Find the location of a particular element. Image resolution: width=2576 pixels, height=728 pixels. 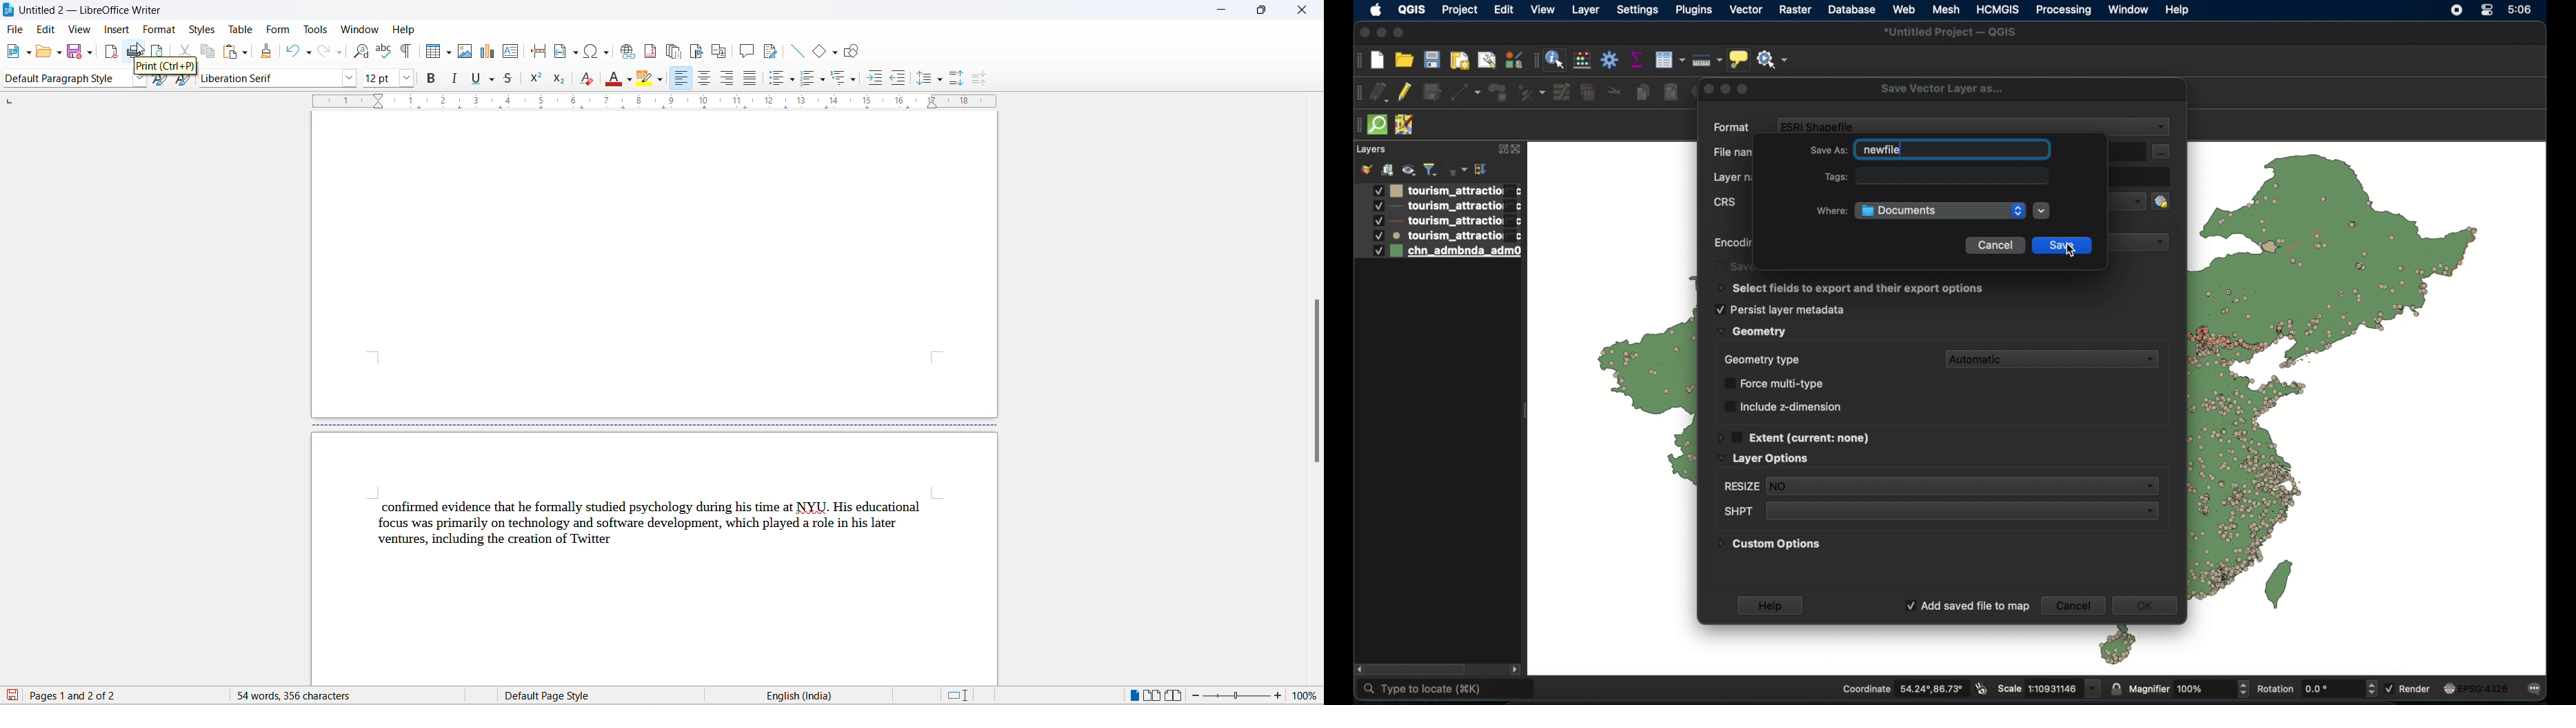

file options is located at coordinates (2162, 151).